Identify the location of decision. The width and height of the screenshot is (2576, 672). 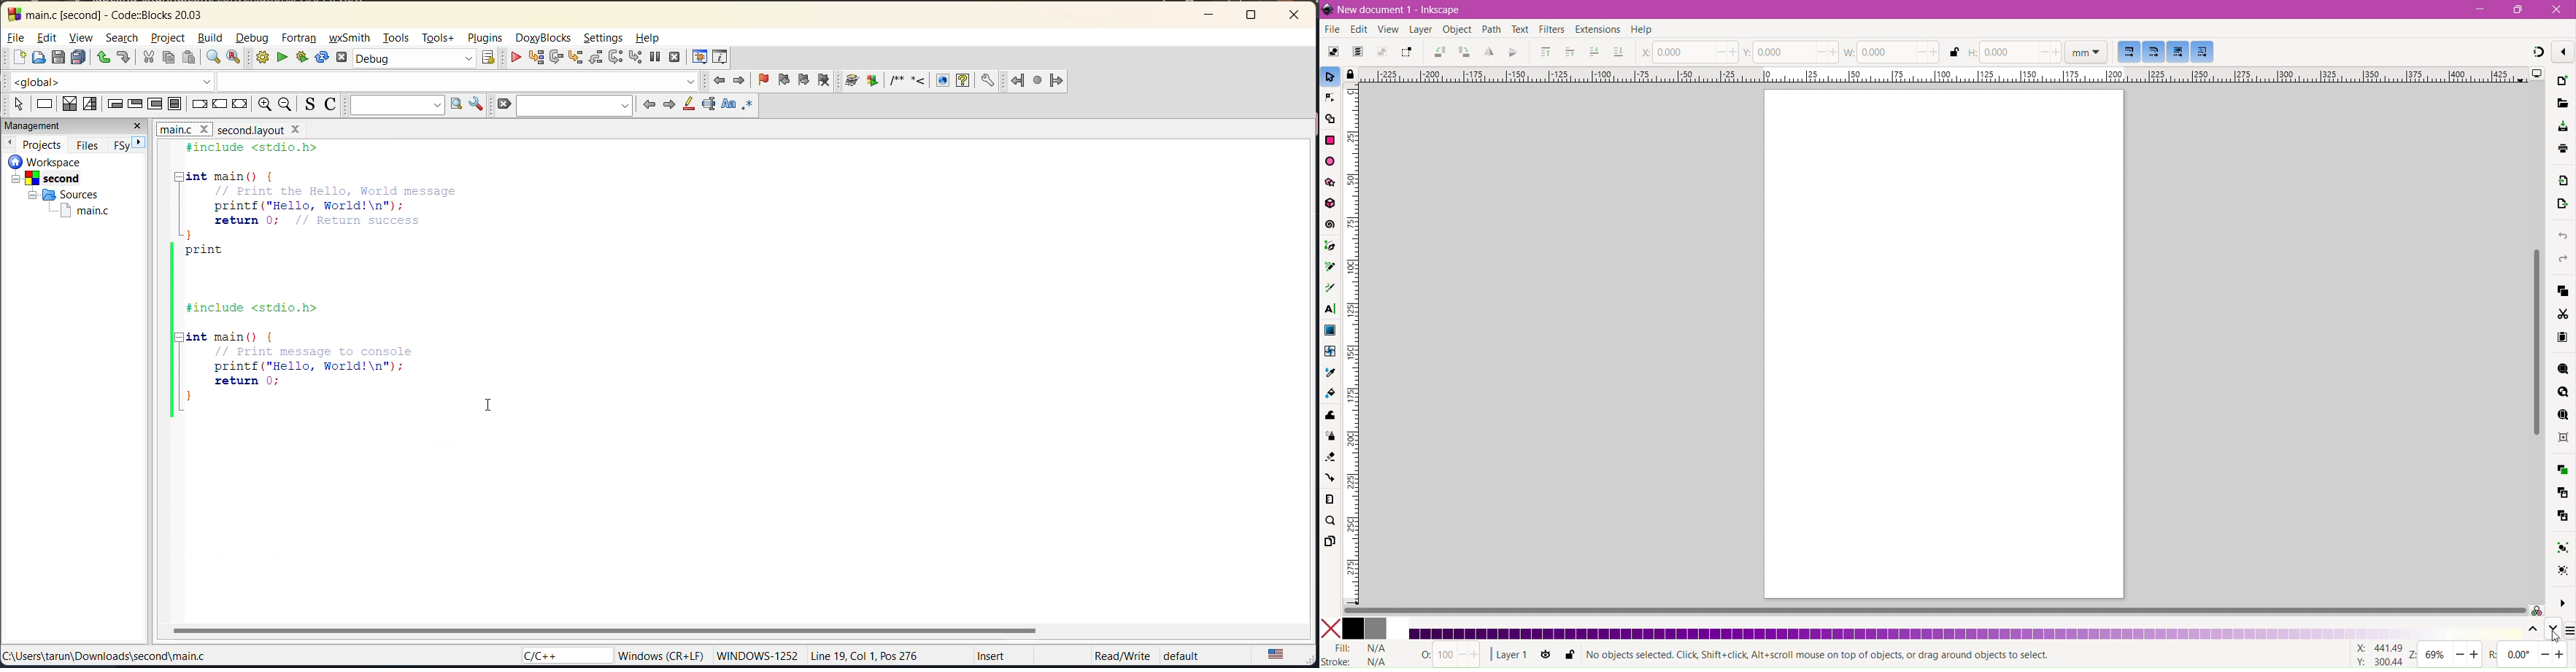
(68, 104).